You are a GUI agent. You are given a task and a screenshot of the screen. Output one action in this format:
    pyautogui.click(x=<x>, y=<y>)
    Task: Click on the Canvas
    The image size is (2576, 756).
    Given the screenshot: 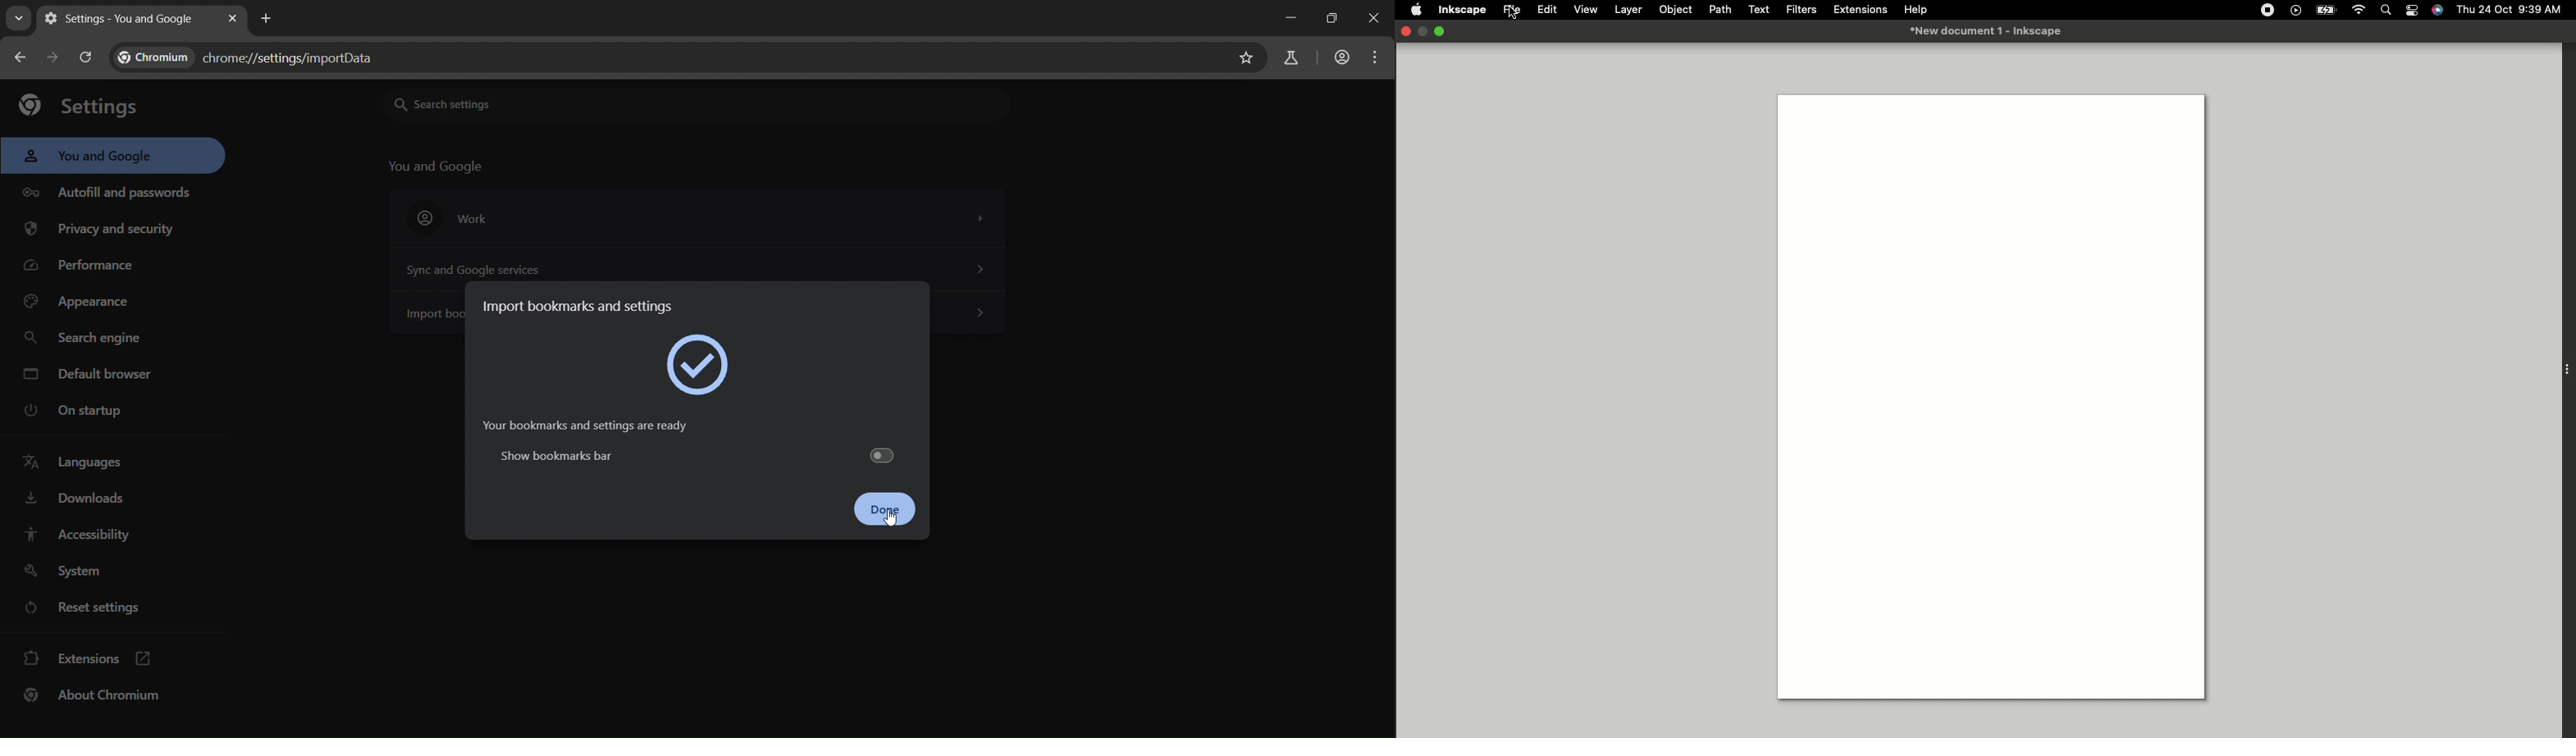 What is the action you would take?
    pyautogui.click(x=1992, y=397)
    